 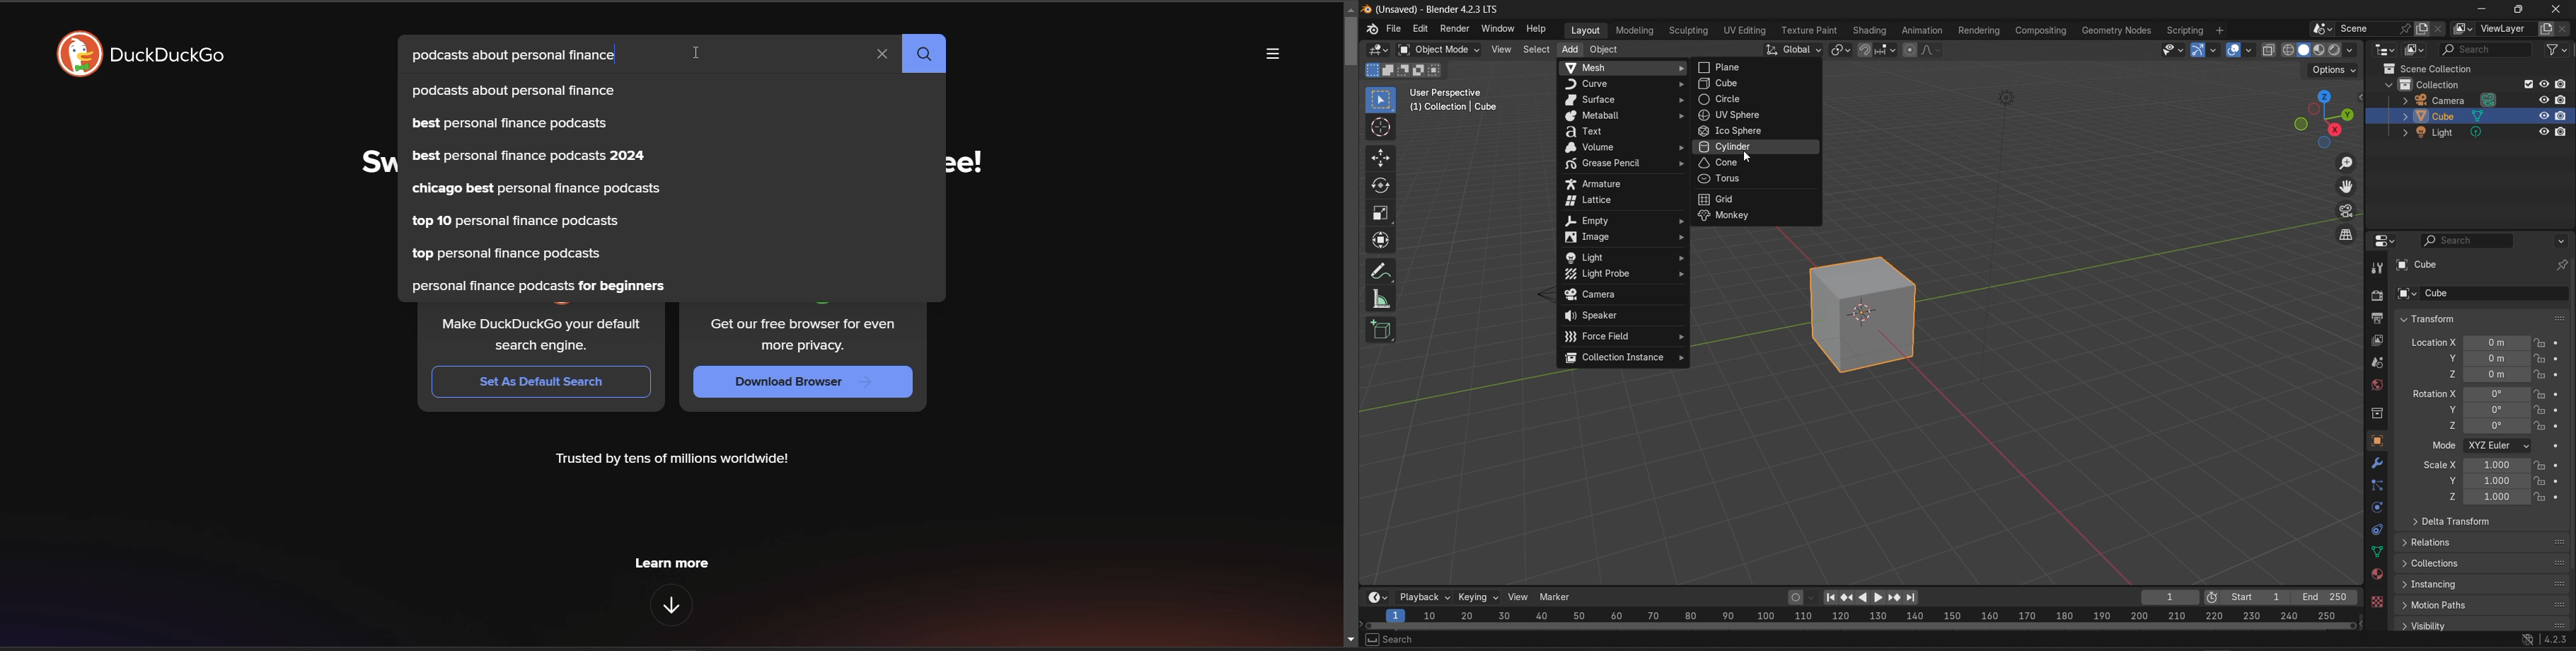 I want to click on editor type, so click(x=2384, y=50).